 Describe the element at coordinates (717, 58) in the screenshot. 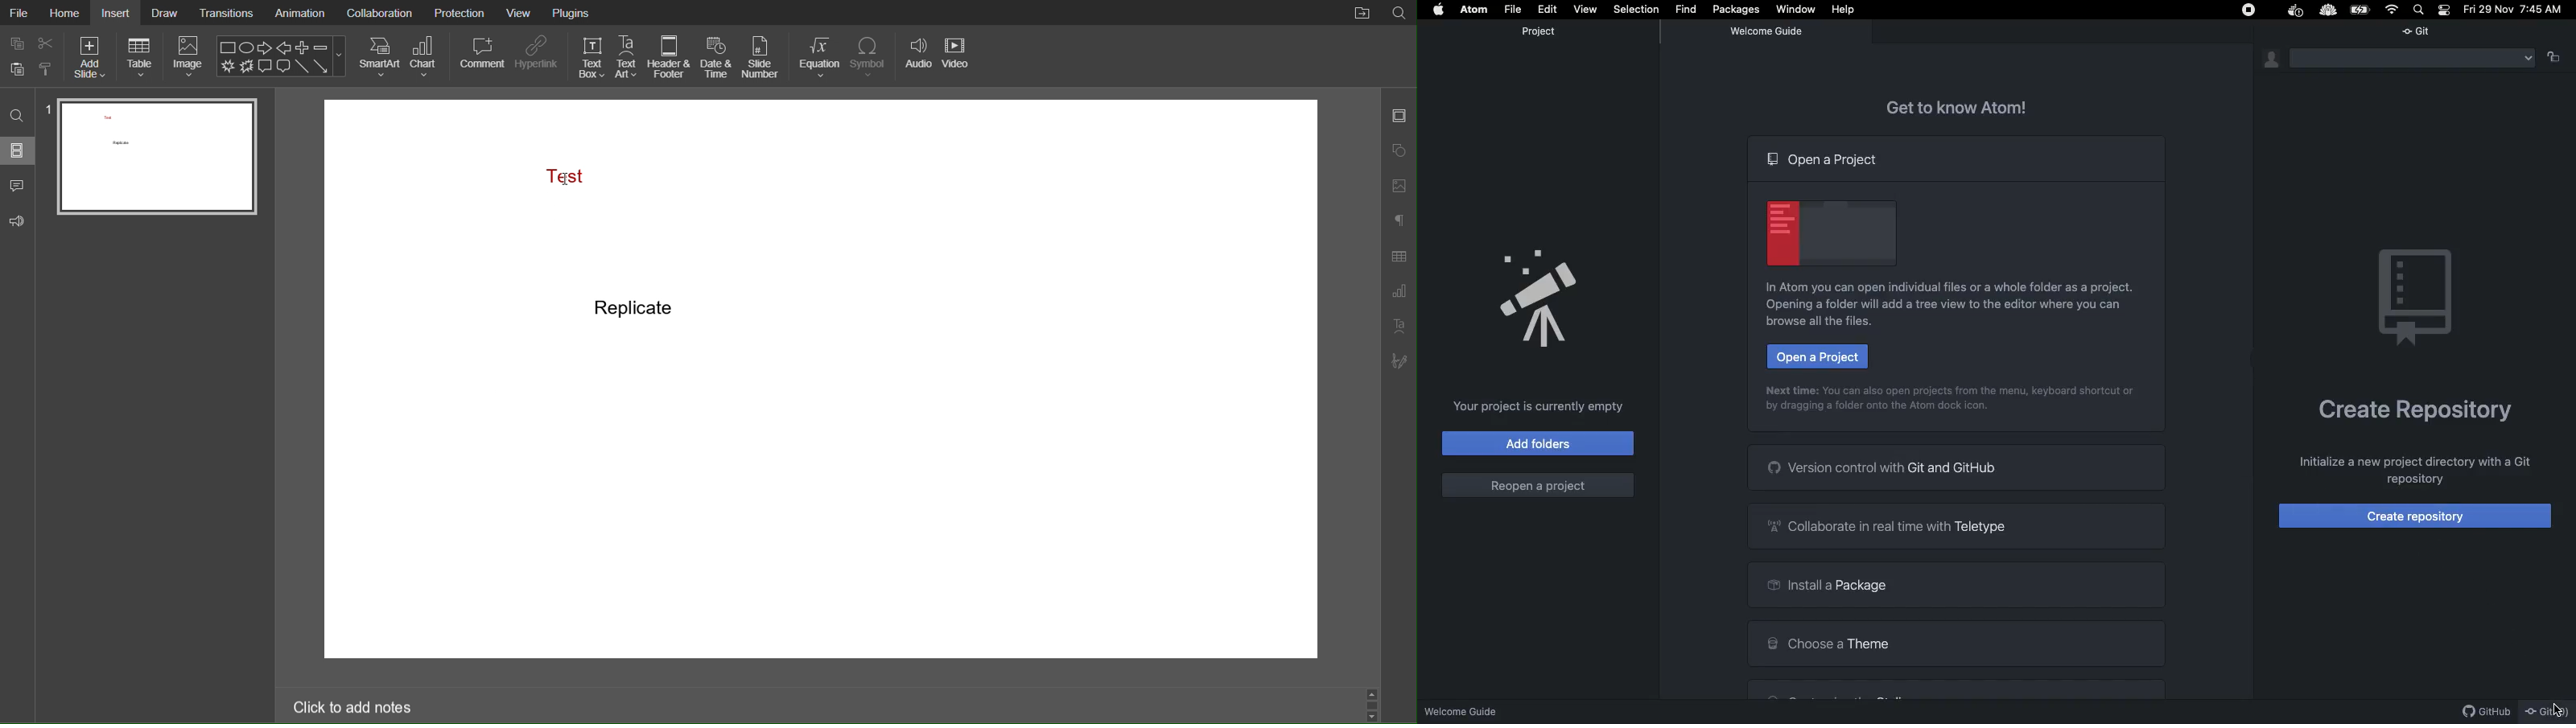

I see `Date & Time` at that location.